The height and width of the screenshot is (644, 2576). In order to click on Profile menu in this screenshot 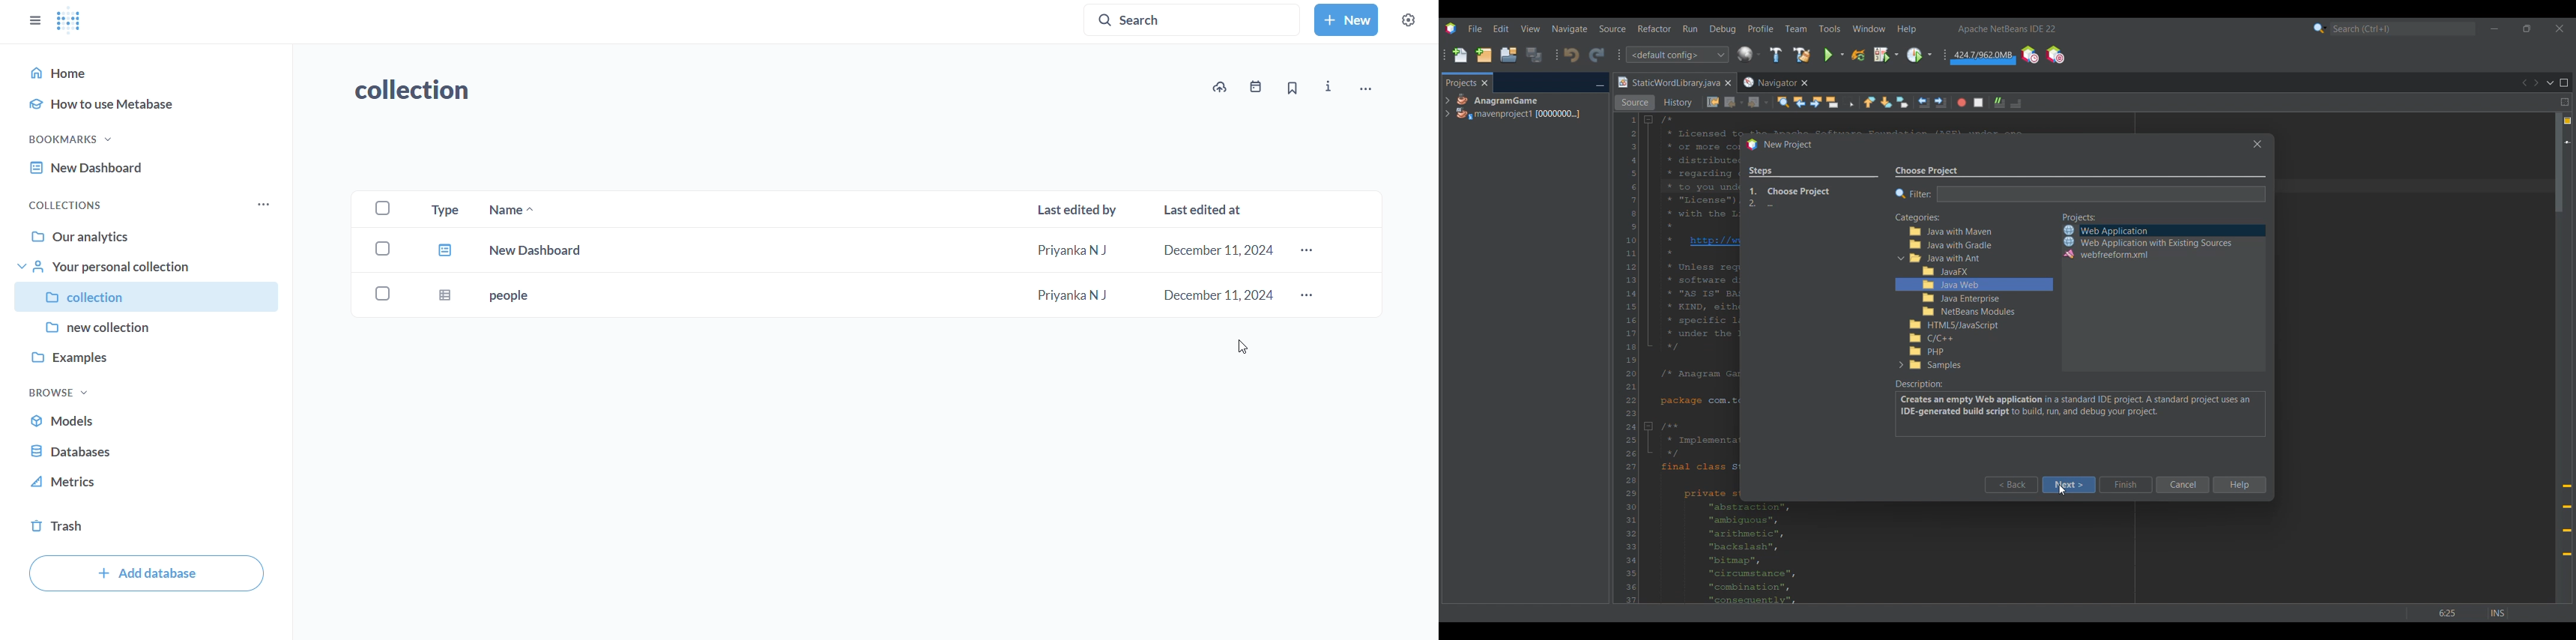, I will do `click(1761, 28)`.